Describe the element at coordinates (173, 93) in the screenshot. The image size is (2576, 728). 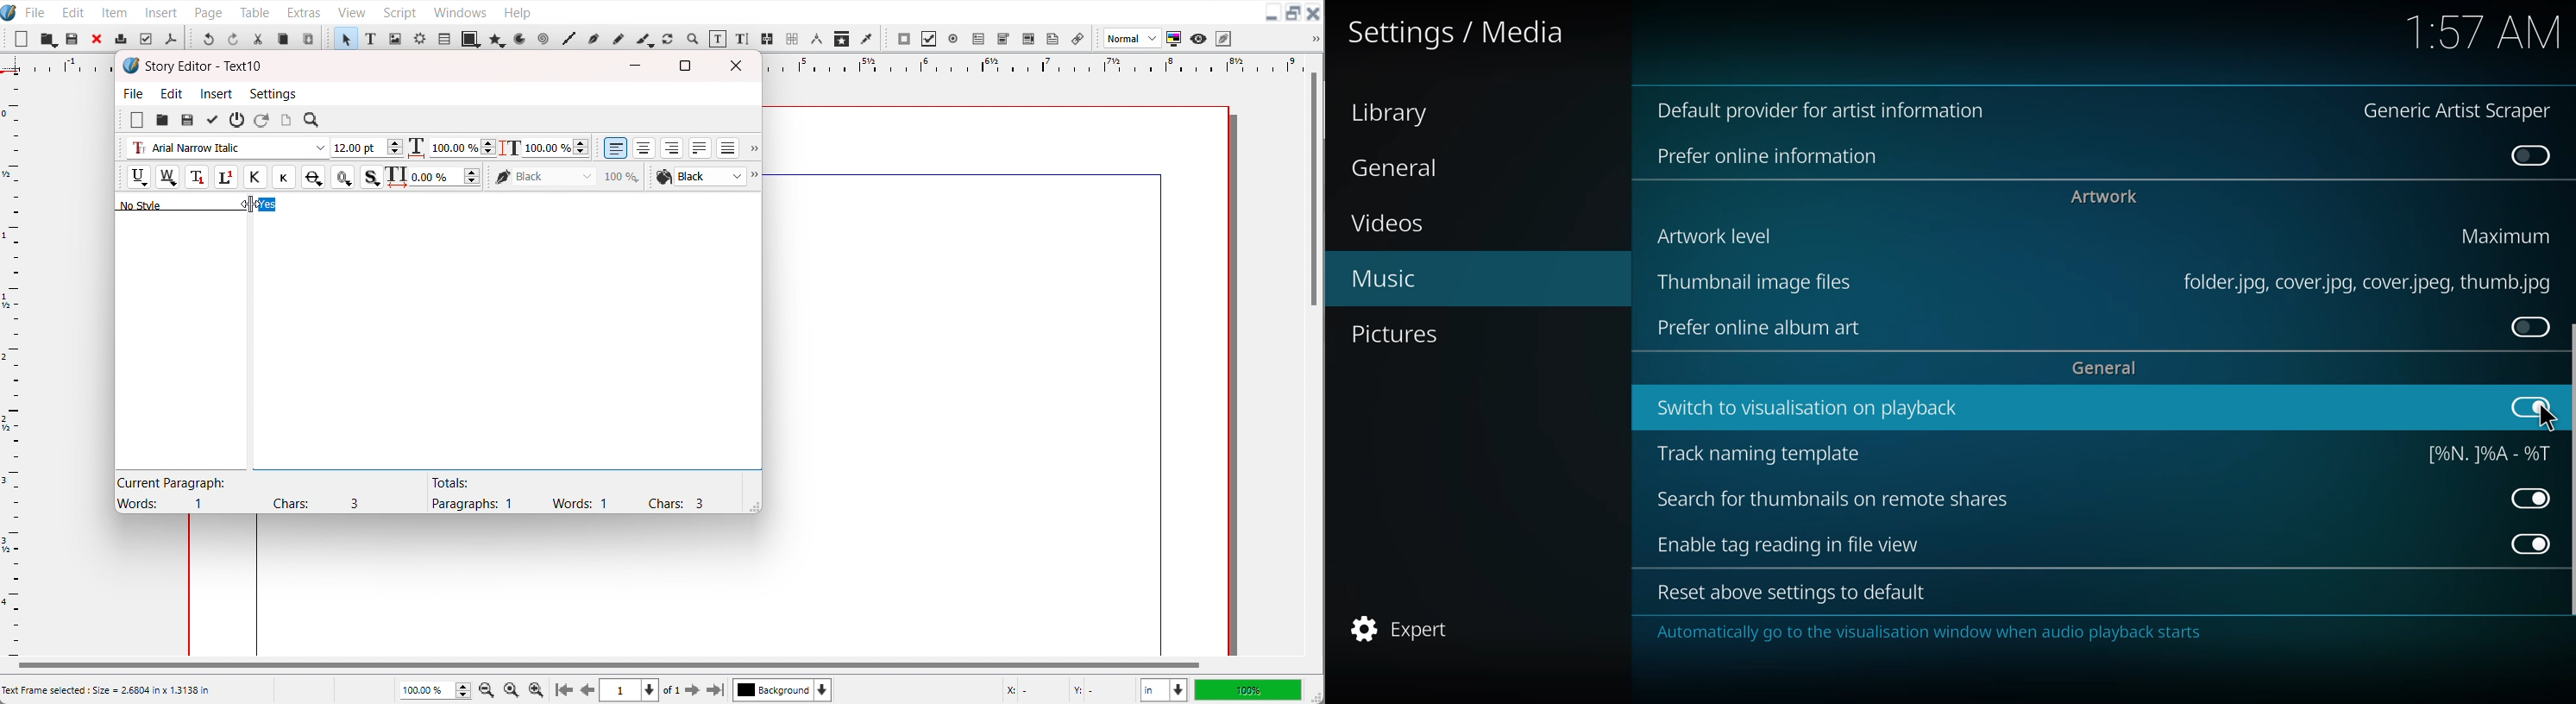
I see `Edit` at that location.